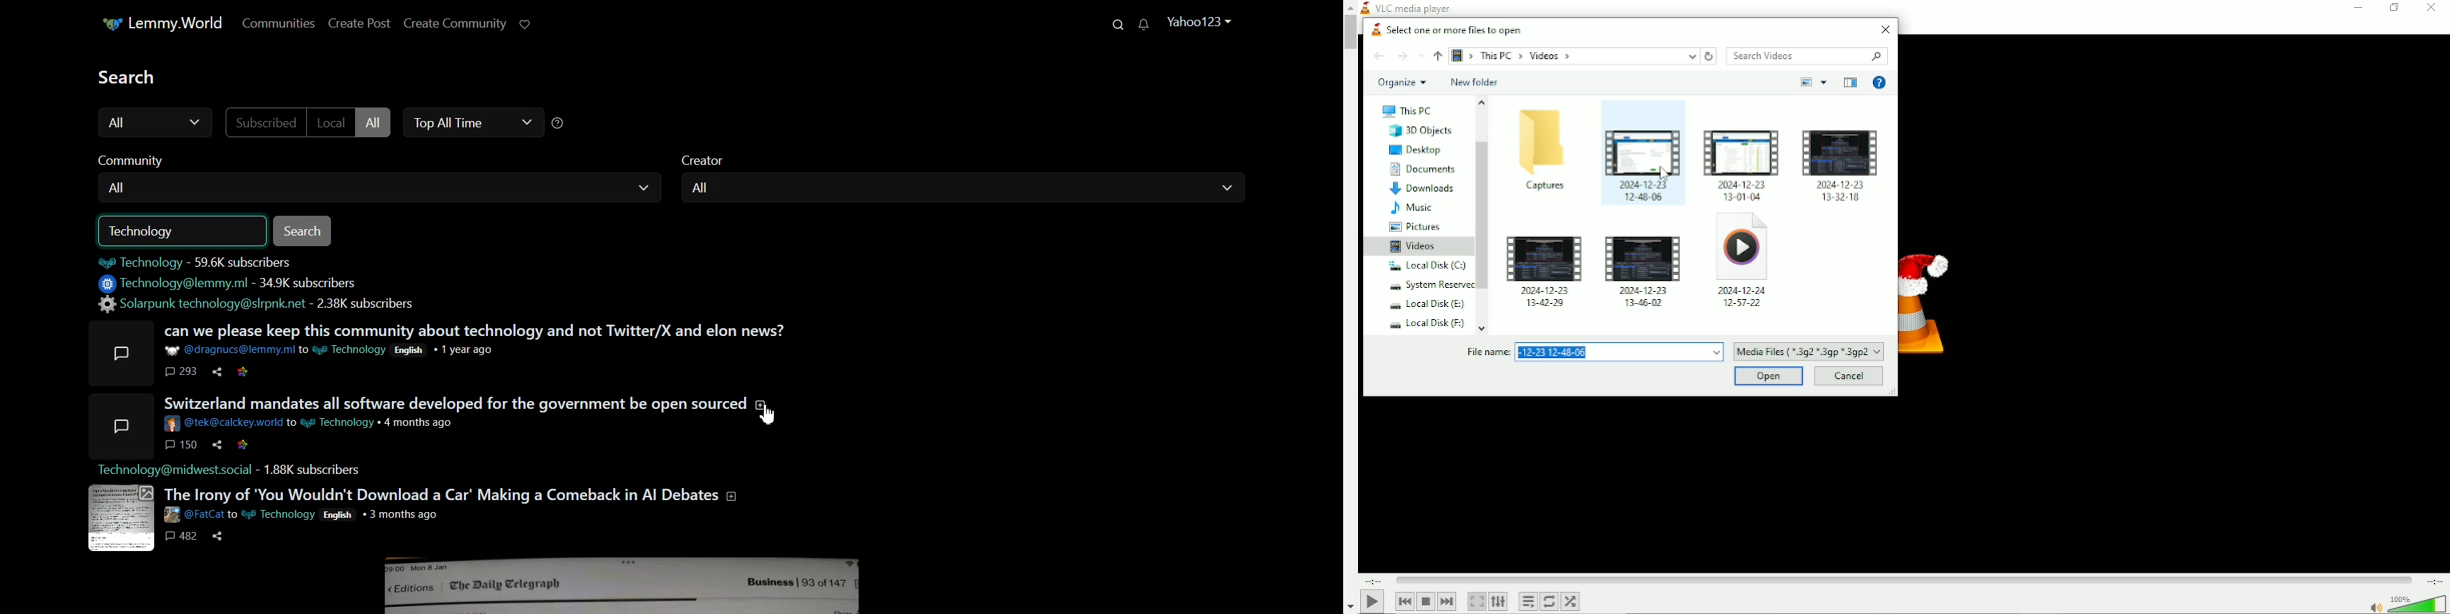 The width and height of the screenshot is (2464, 616). What do you see at coordinates (1849, 82) in the screenshot?
I see `show Previous pane` at bounding box center [1849, 82].